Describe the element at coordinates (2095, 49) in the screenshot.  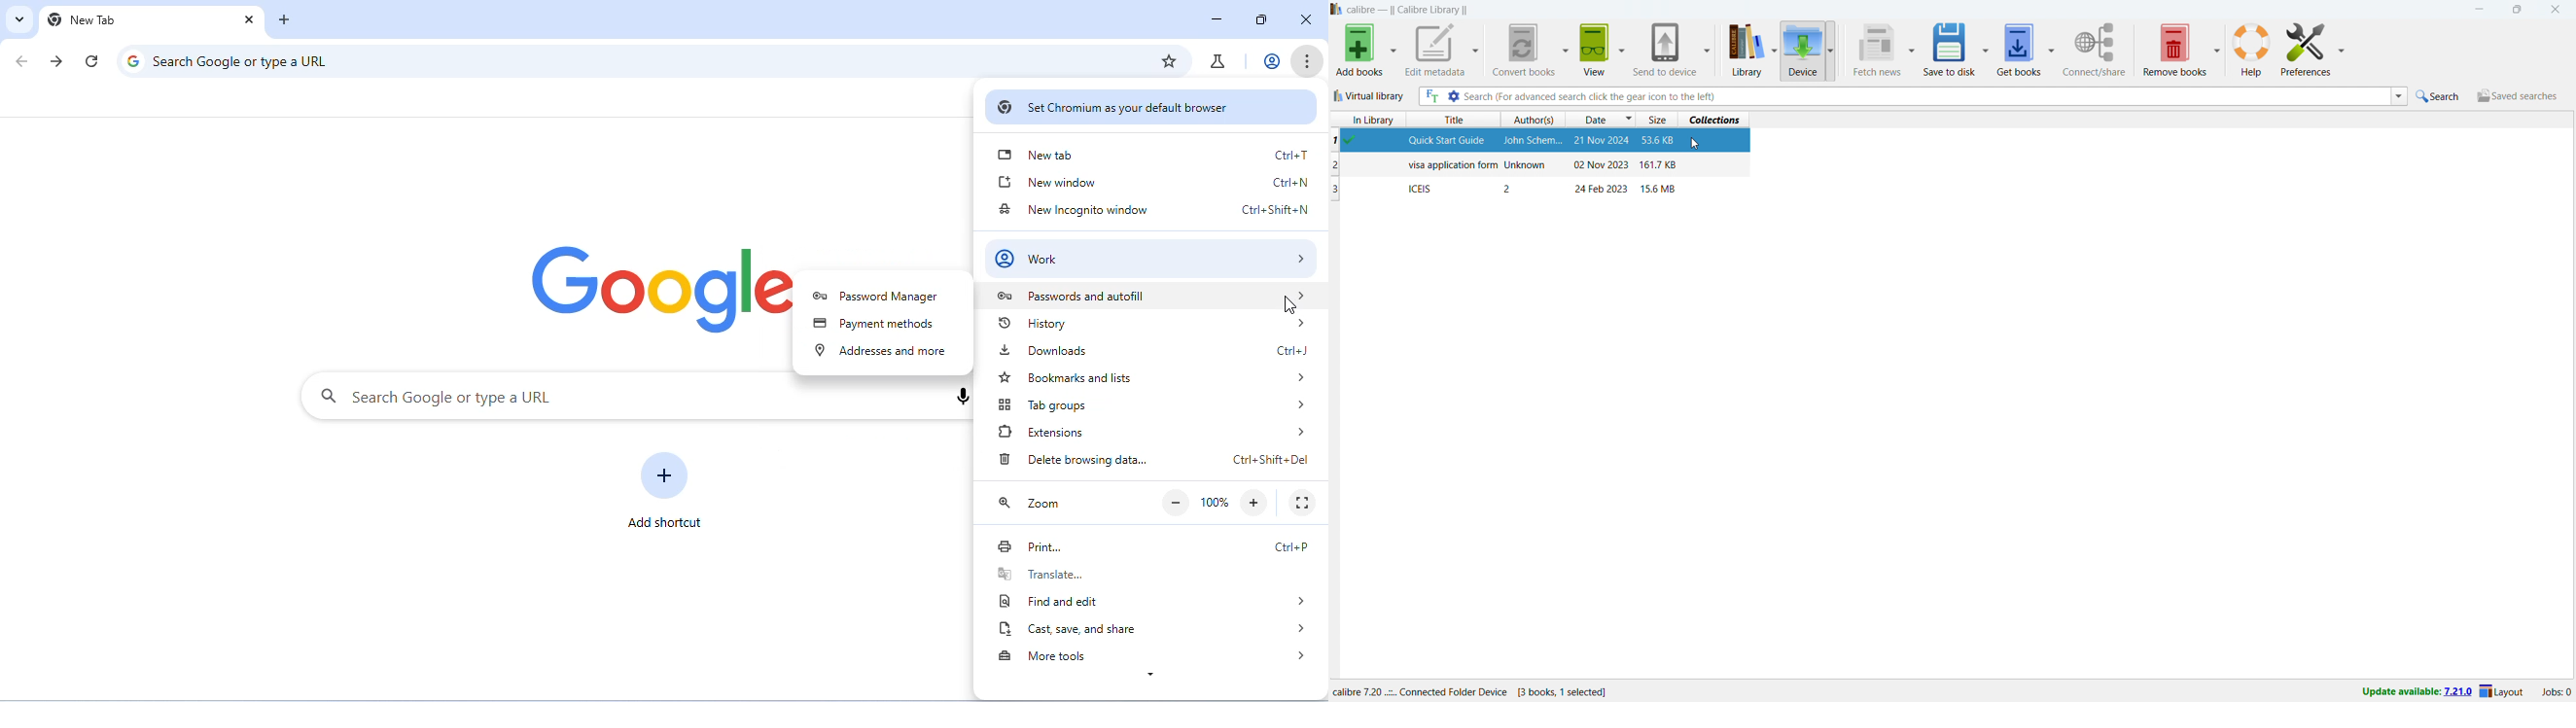
I see `connect/share` at that location.